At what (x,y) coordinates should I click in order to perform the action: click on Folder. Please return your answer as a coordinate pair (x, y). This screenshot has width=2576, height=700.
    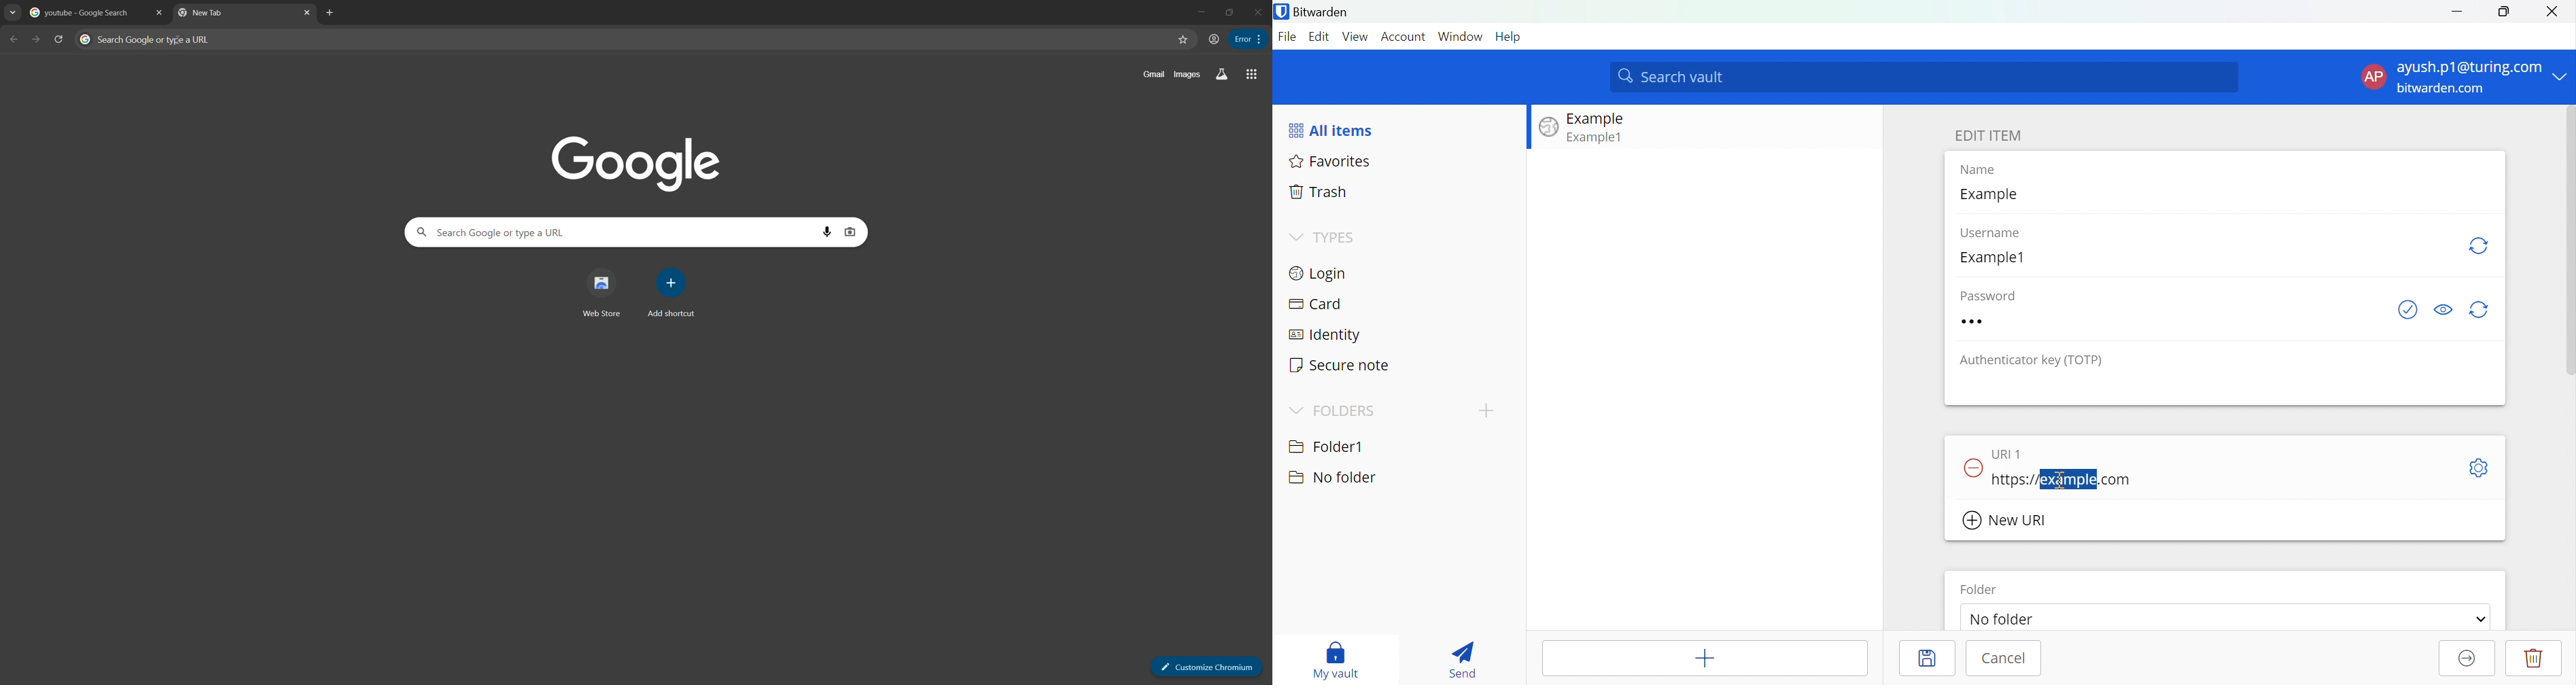
    Looking at the image, I should click on (1980, 589).